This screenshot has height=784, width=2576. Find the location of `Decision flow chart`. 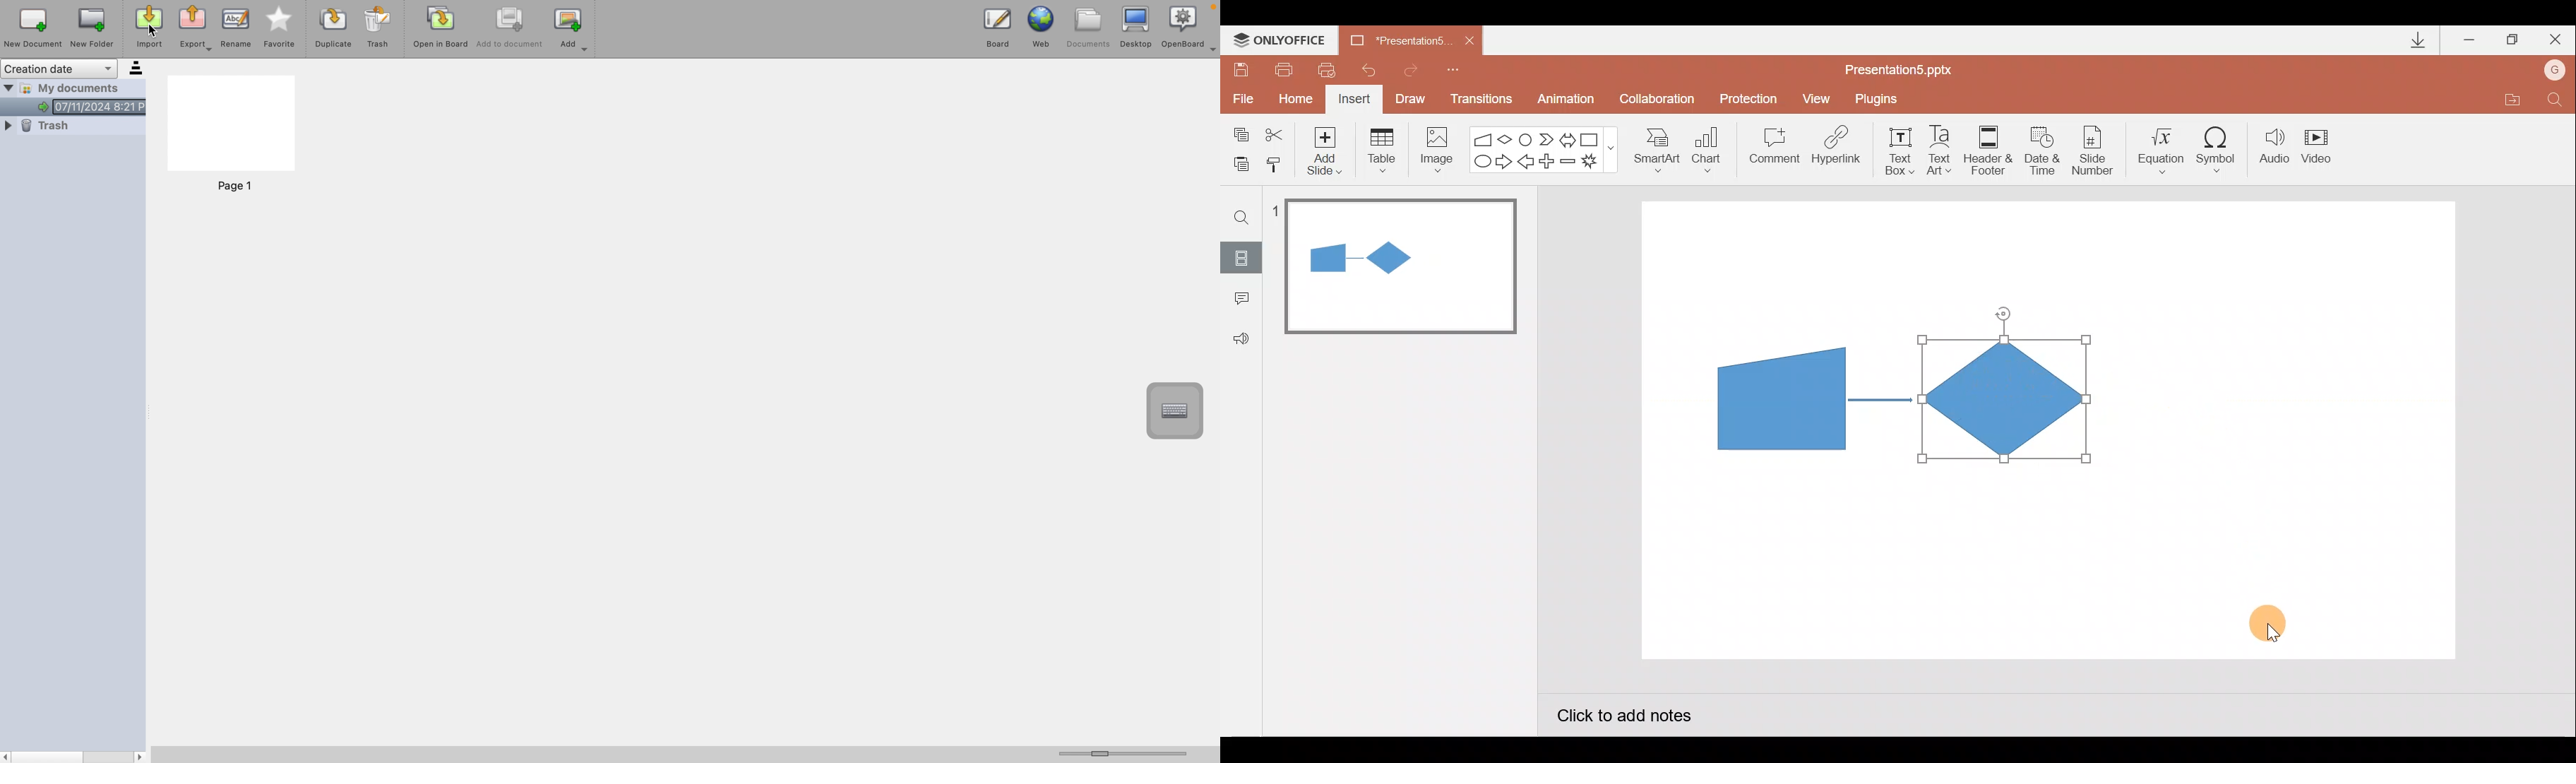

Decision flow chart is located at coordinates (2007, 401).